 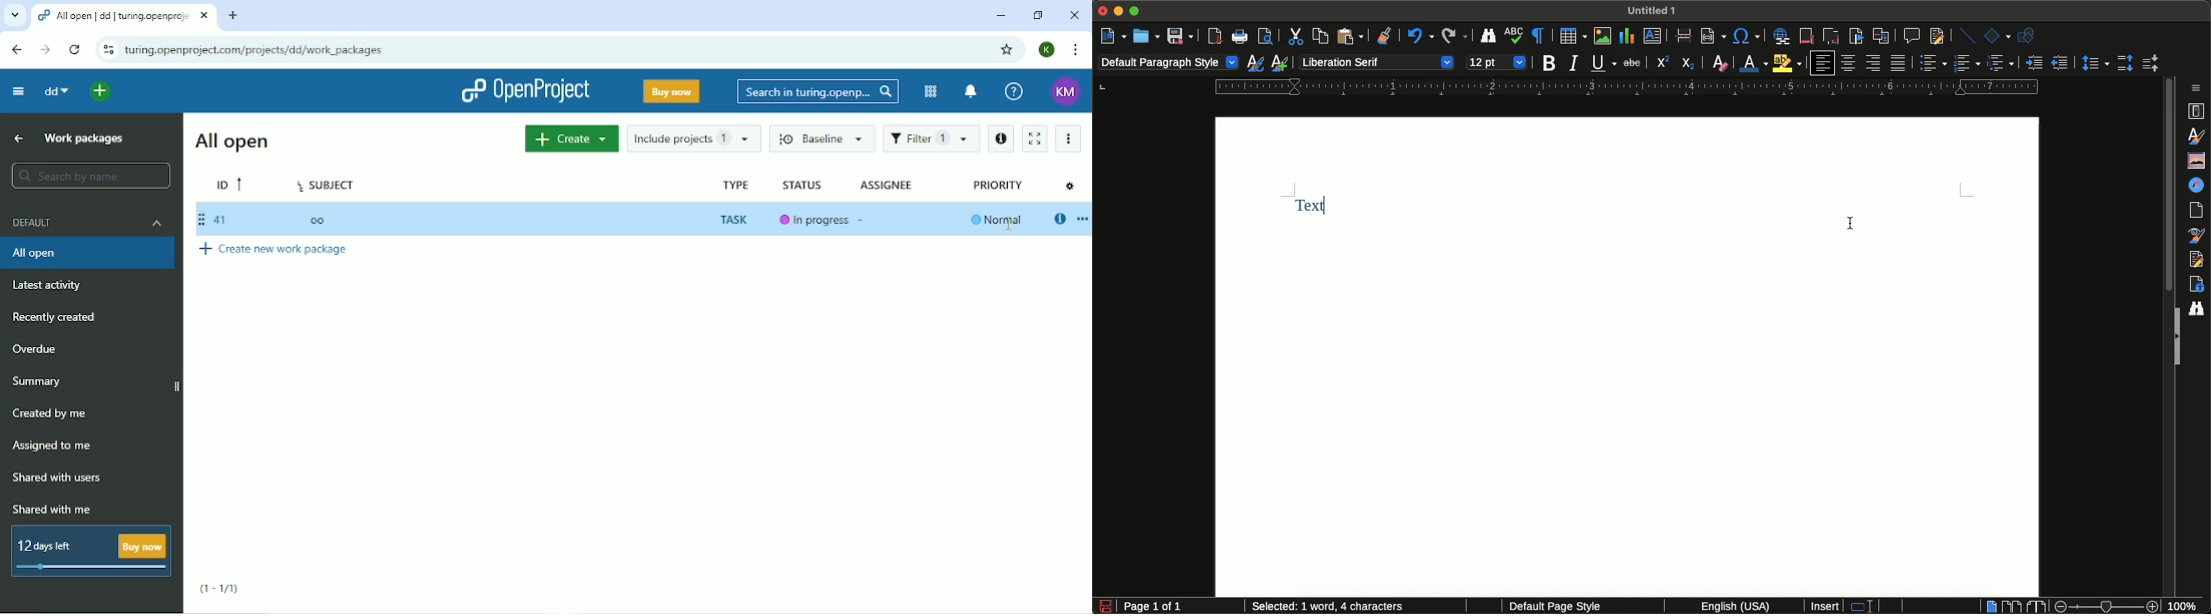 I want to click on Toggle formatting marks, so click(x=1540, y=36).